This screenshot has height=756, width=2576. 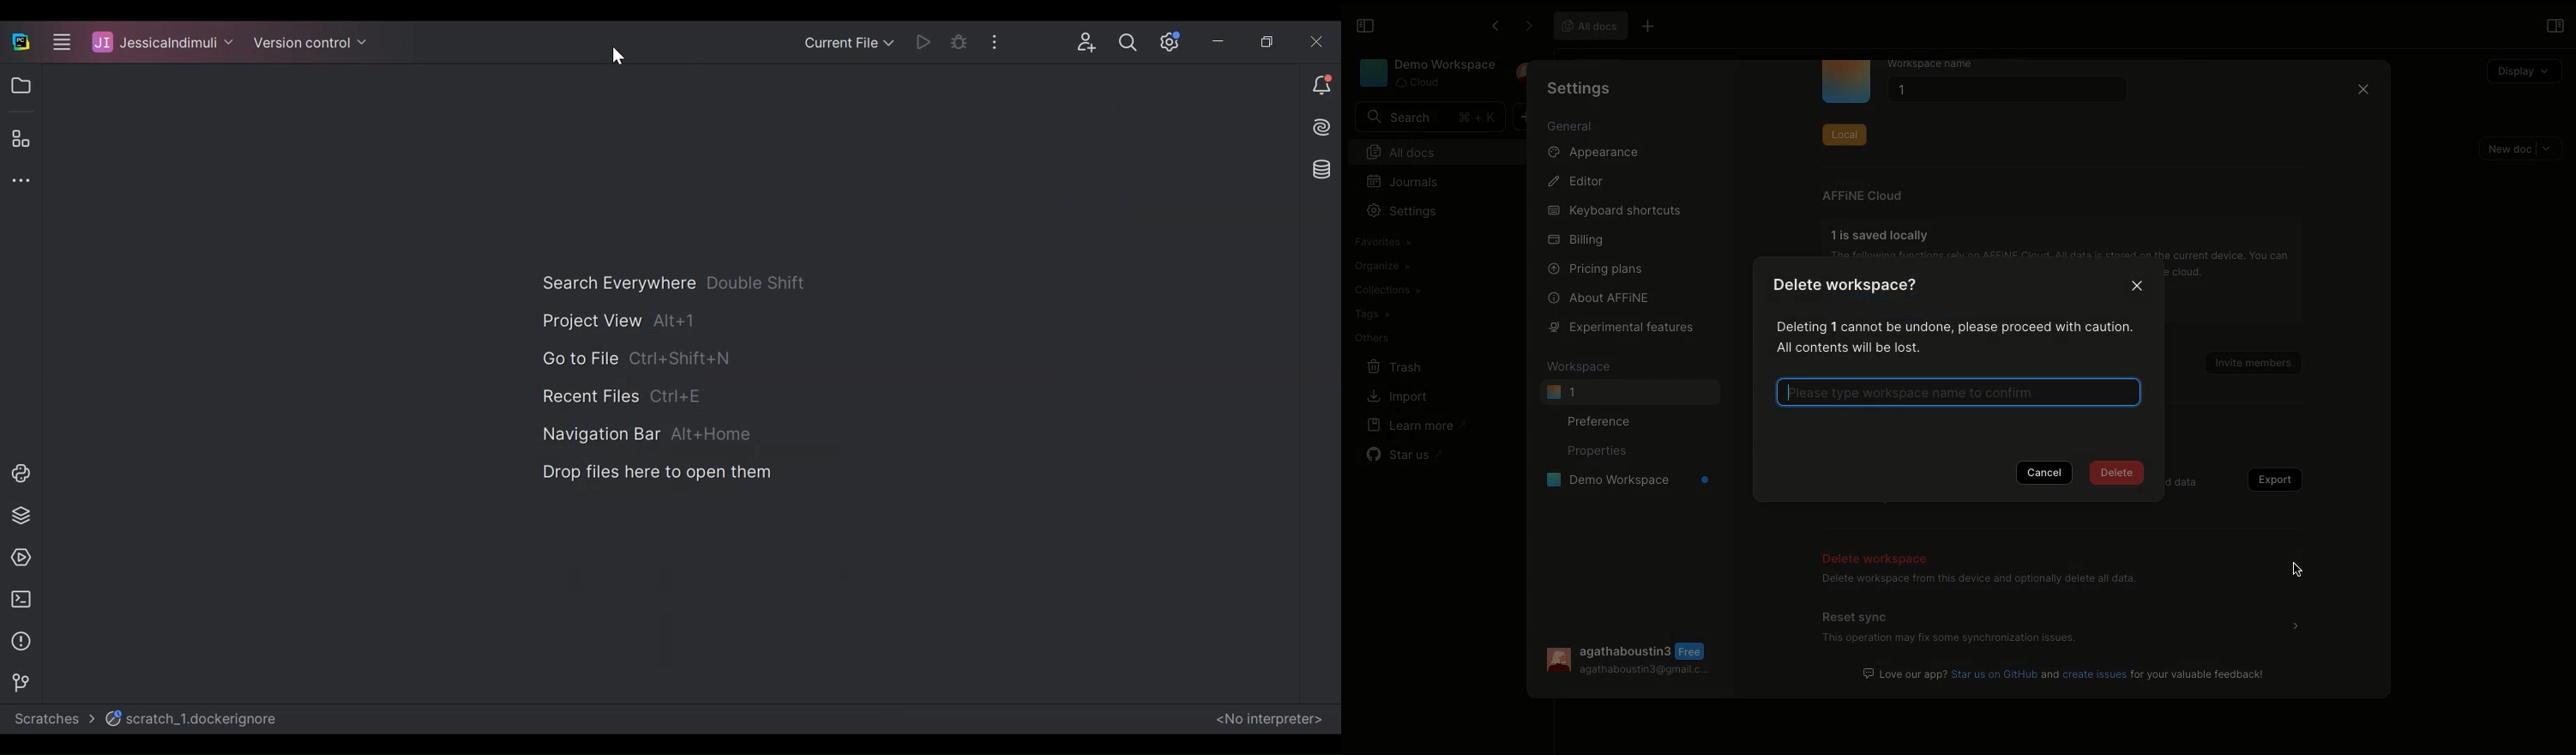 I want to click on Experimental features, so click(x=1617, y=326).